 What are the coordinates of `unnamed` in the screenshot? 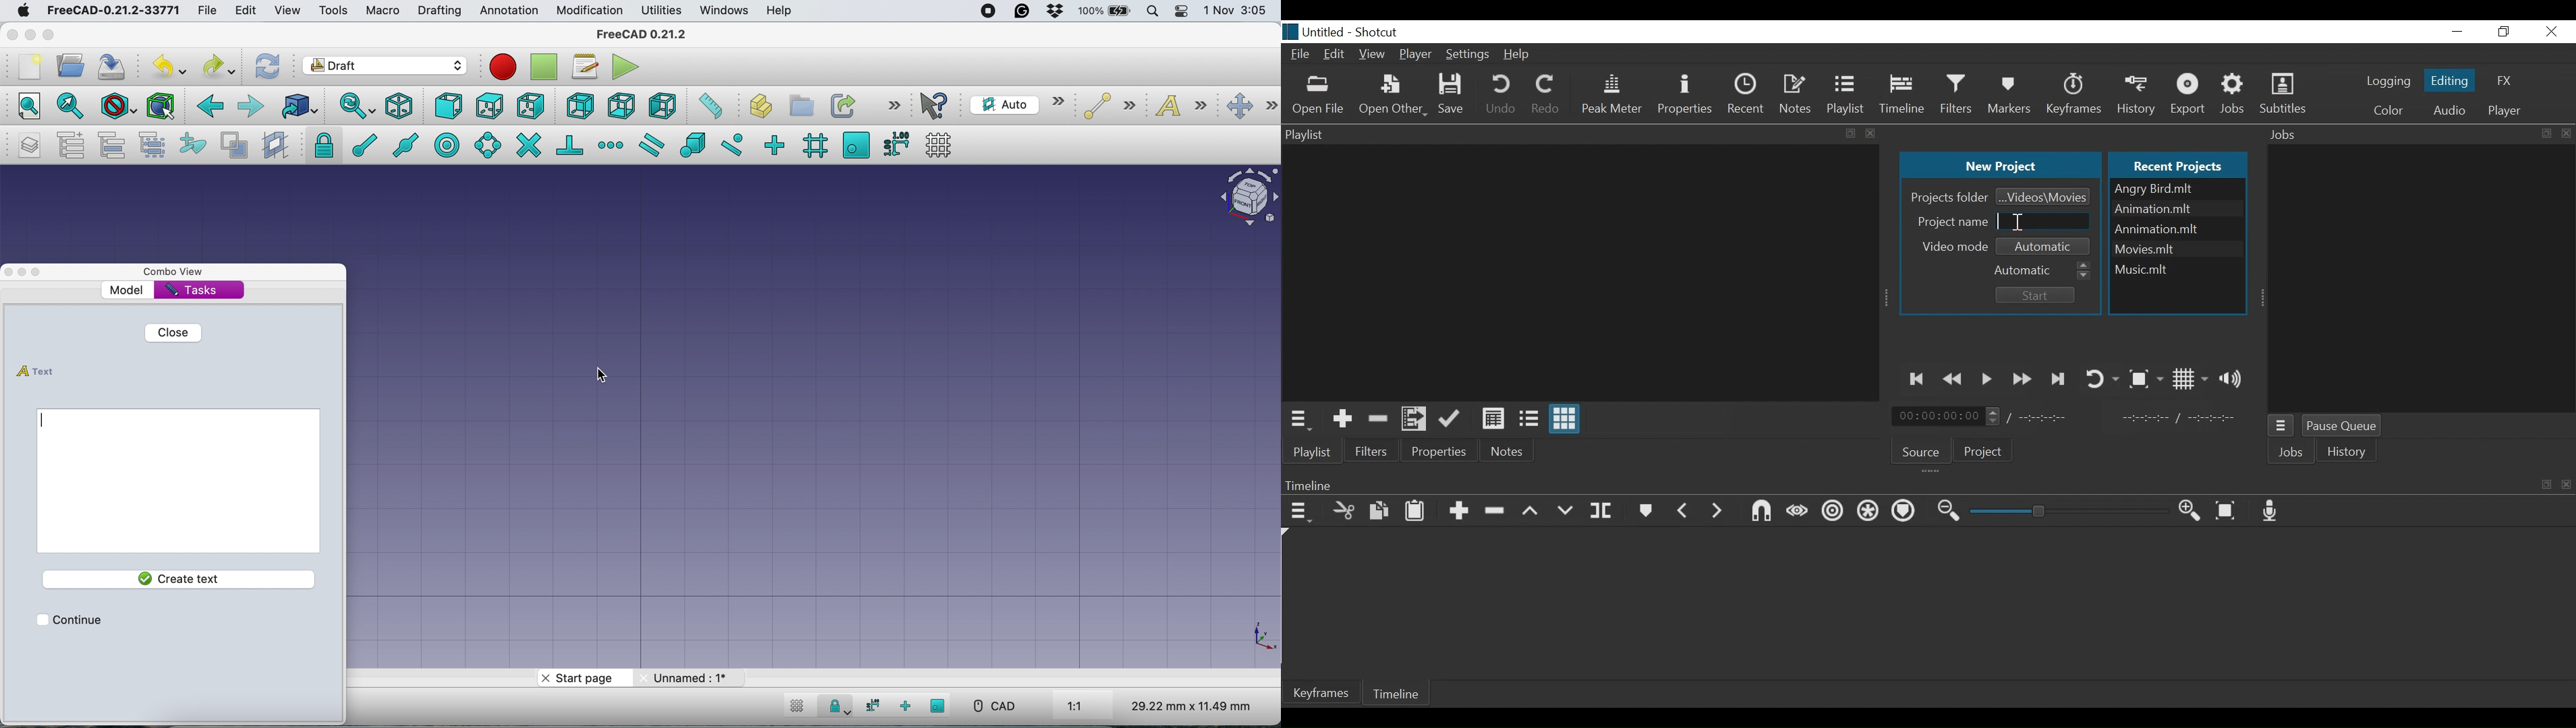 It's located at (688, 678).